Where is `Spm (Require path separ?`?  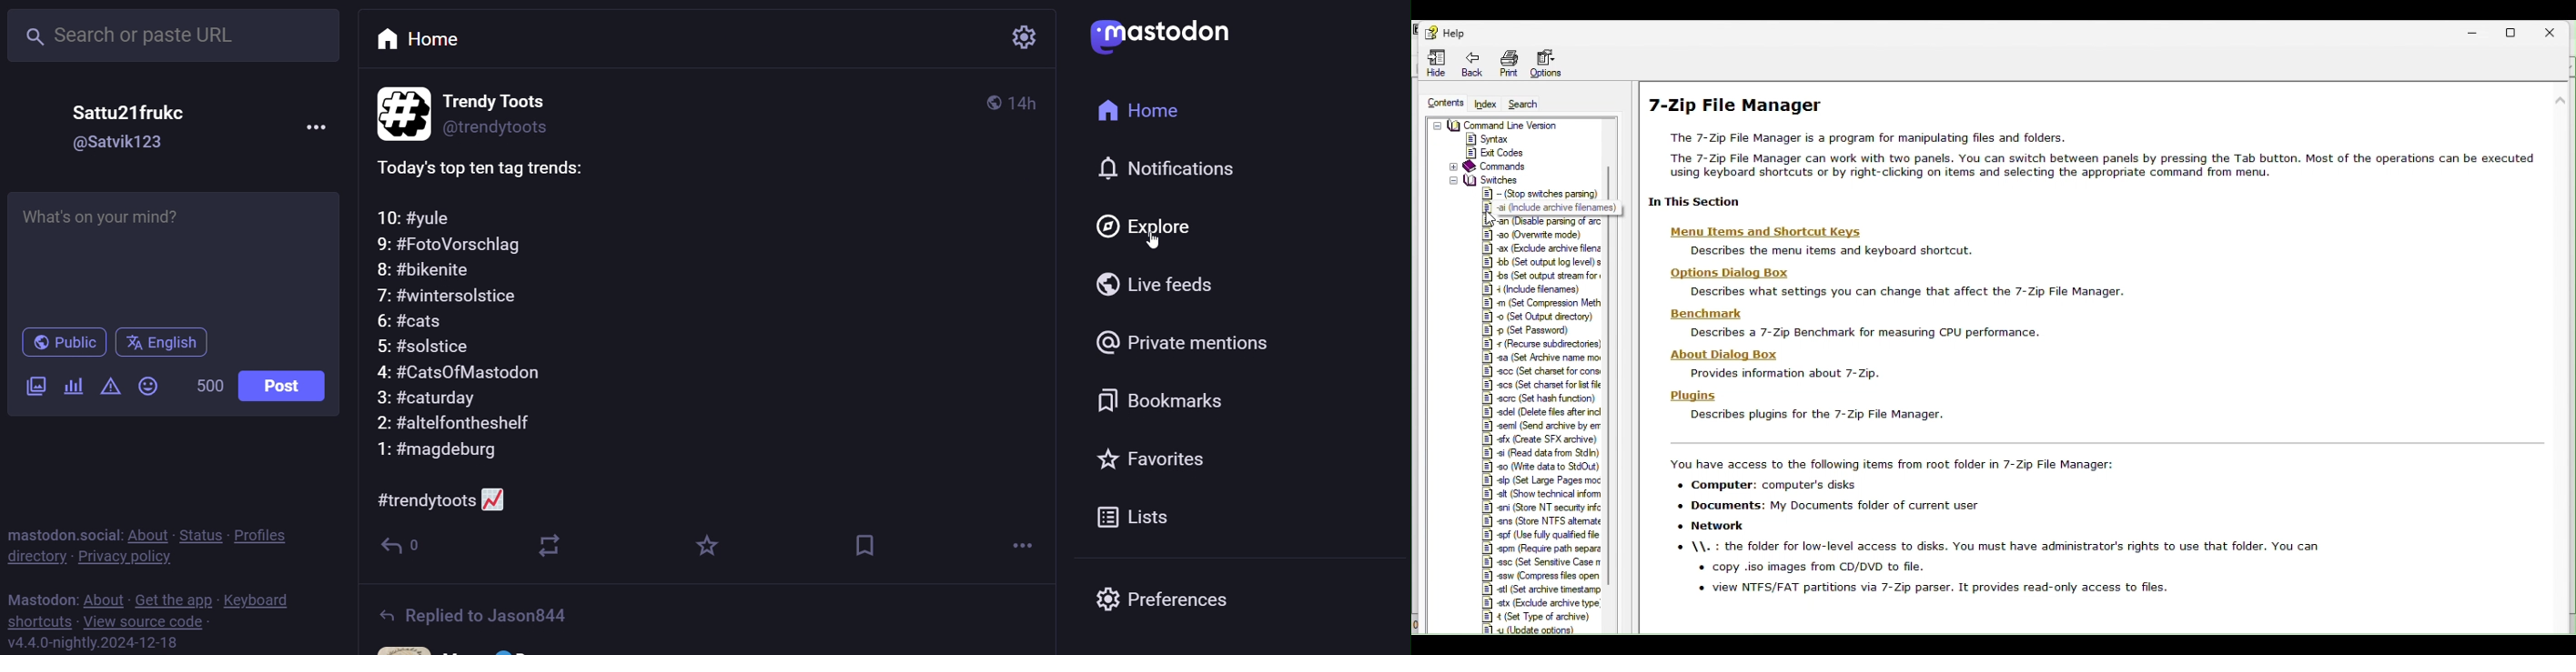
Spm (Require path separ? is located at coordinates (1542, 547).